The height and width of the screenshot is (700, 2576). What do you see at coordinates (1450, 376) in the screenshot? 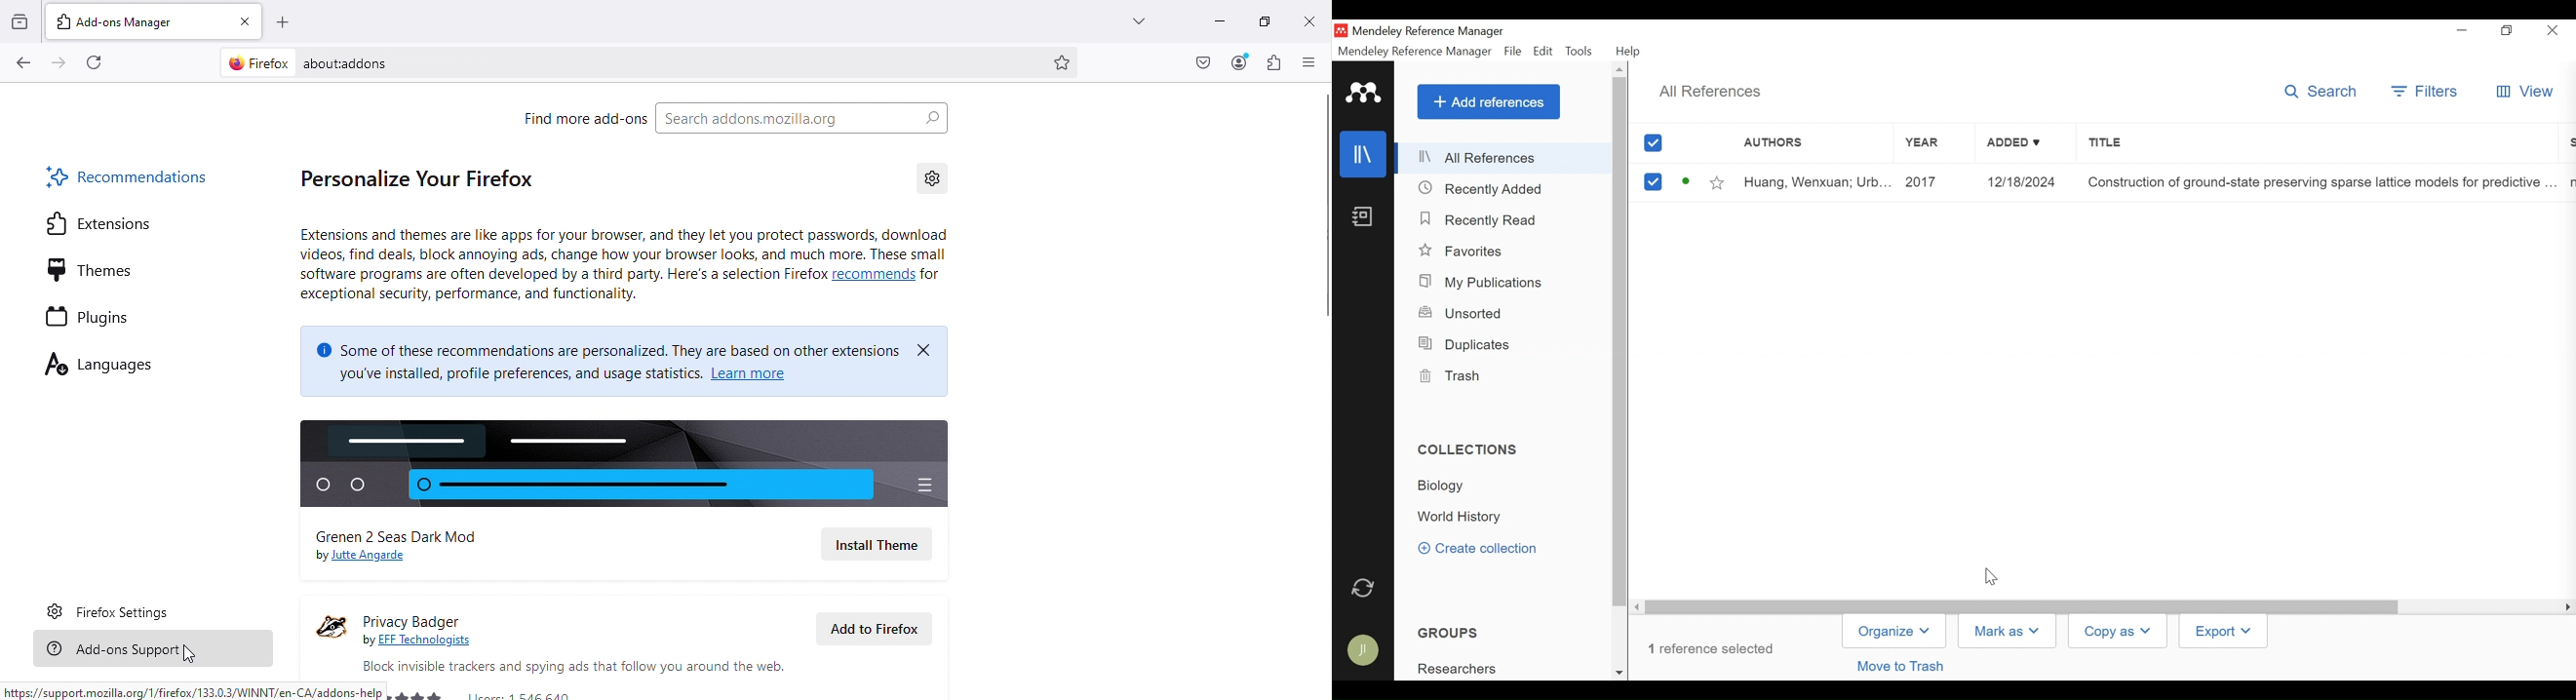
I see `Trash` at bounding box center [1450, 376].